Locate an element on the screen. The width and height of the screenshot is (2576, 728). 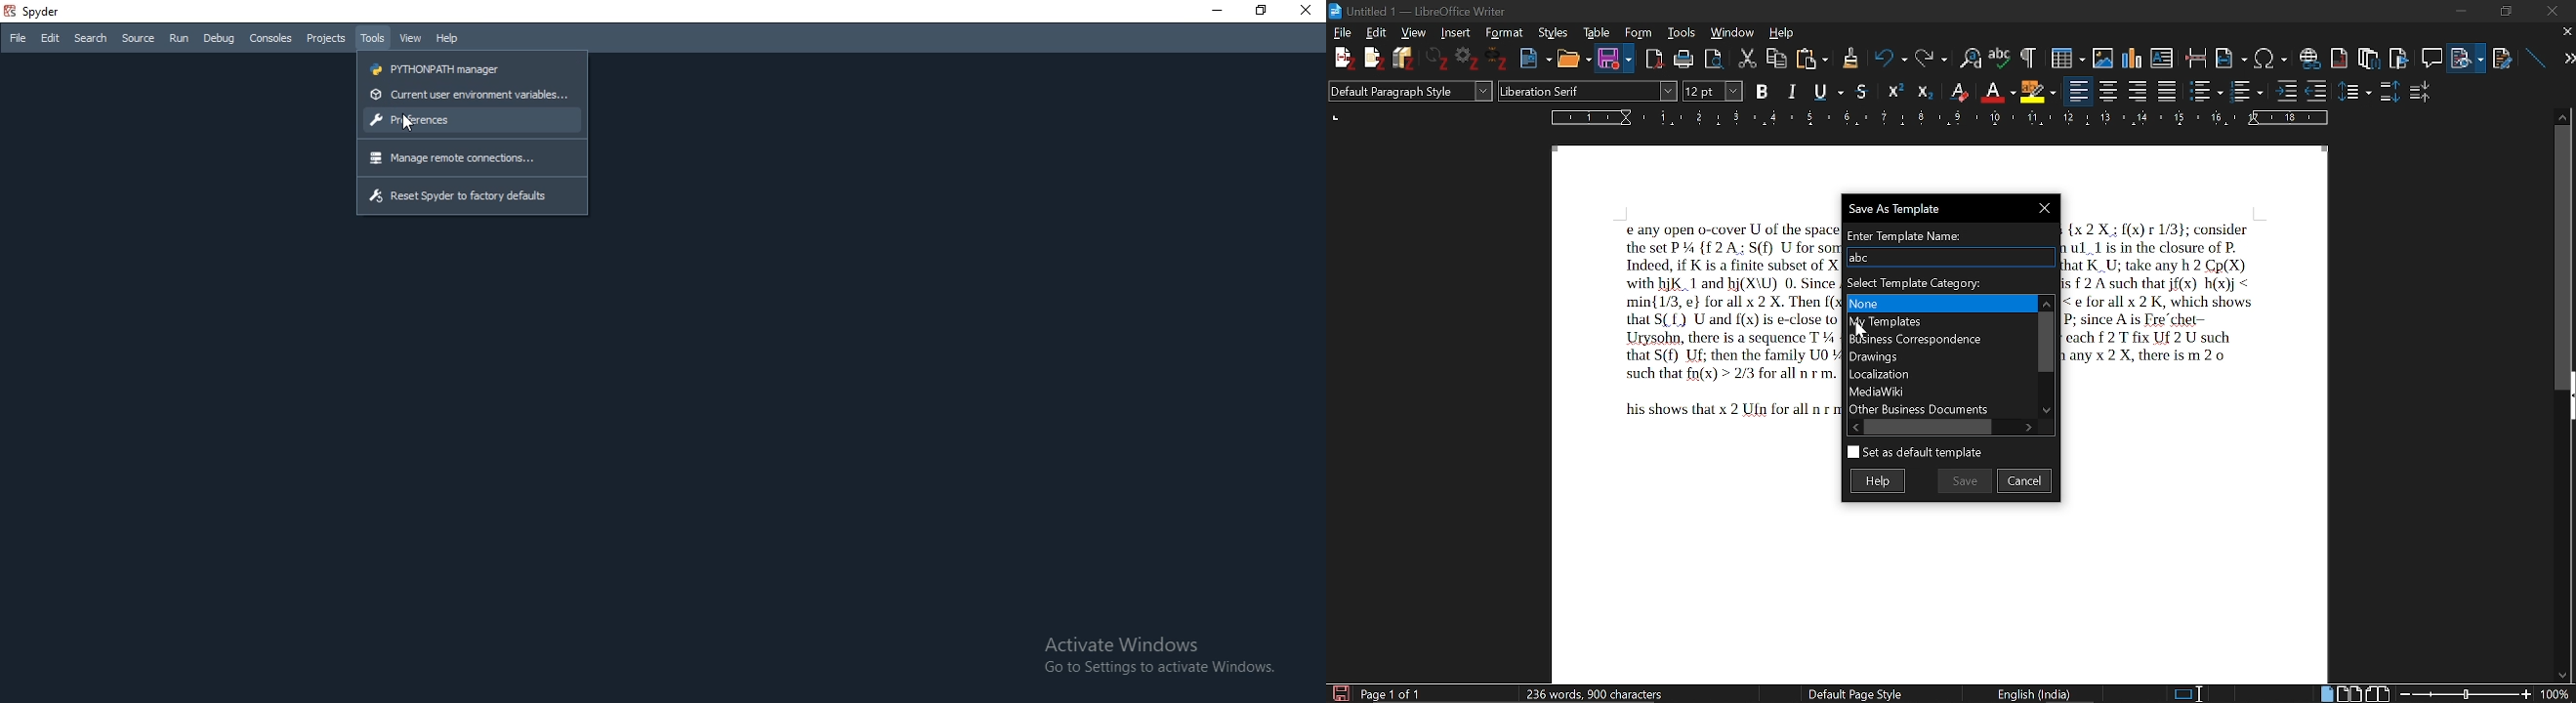
File is located at coordinates (1345, 33).